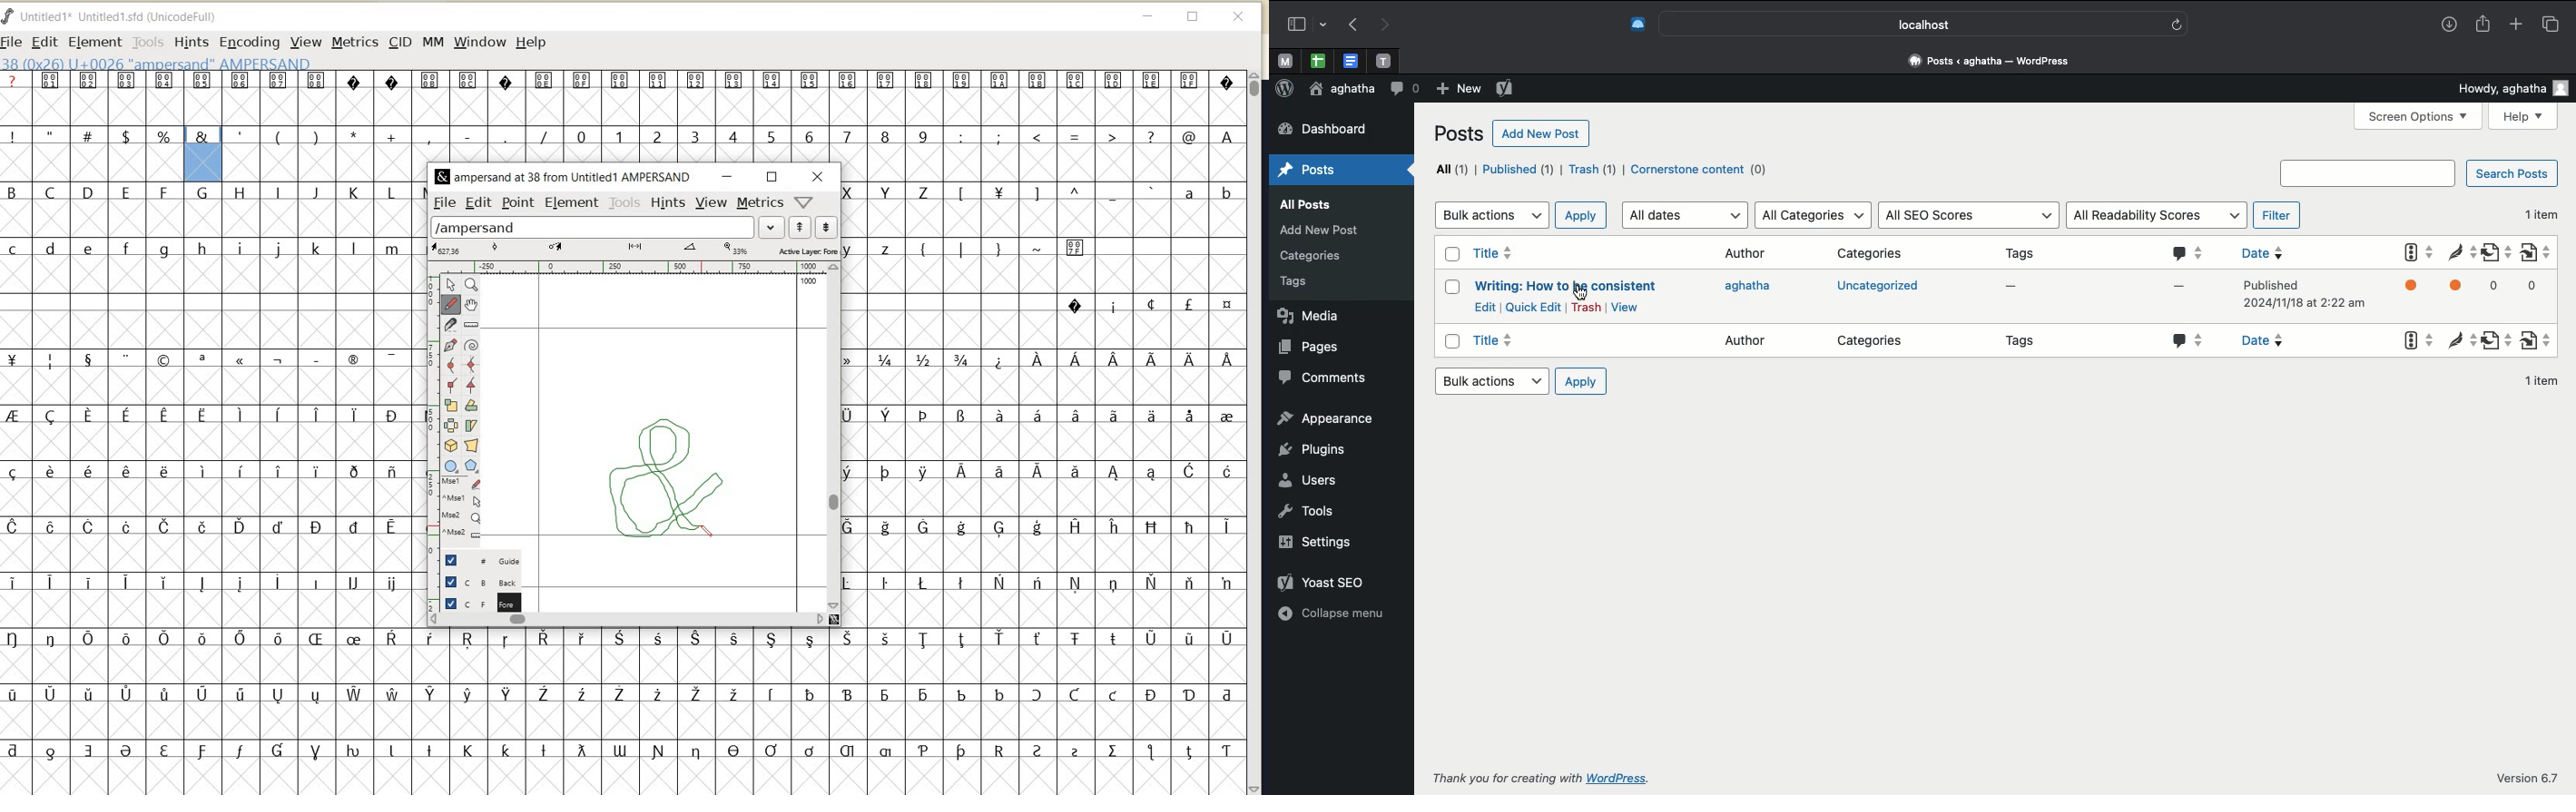 The image size is (2576, 812). What do you see at coordinates (1742, 287) in the screenshot?
I see `Agatha` at bounding box center [1742, 287].